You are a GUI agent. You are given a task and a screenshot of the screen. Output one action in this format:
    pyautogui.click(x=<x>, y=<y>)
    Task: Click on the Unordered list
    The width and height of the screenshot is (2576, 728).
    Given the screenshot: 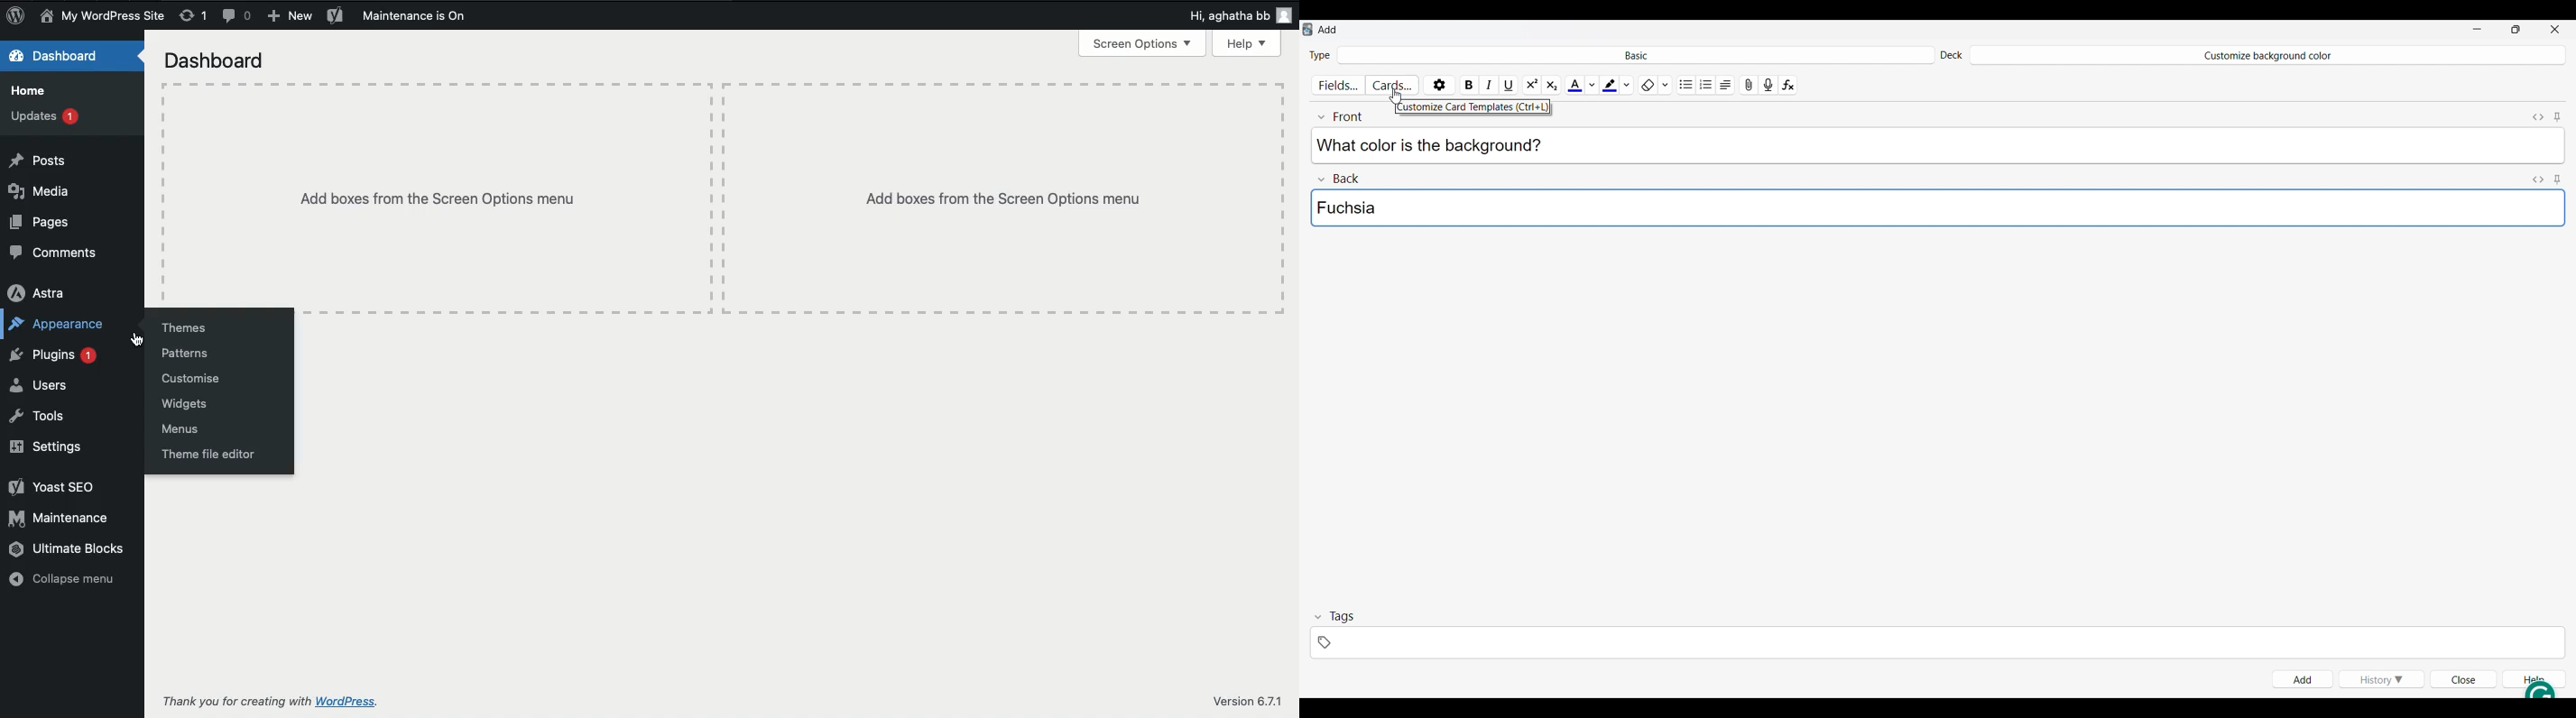 What is the action you would take?
    pyautogui.click(x=1687, y=83)
    